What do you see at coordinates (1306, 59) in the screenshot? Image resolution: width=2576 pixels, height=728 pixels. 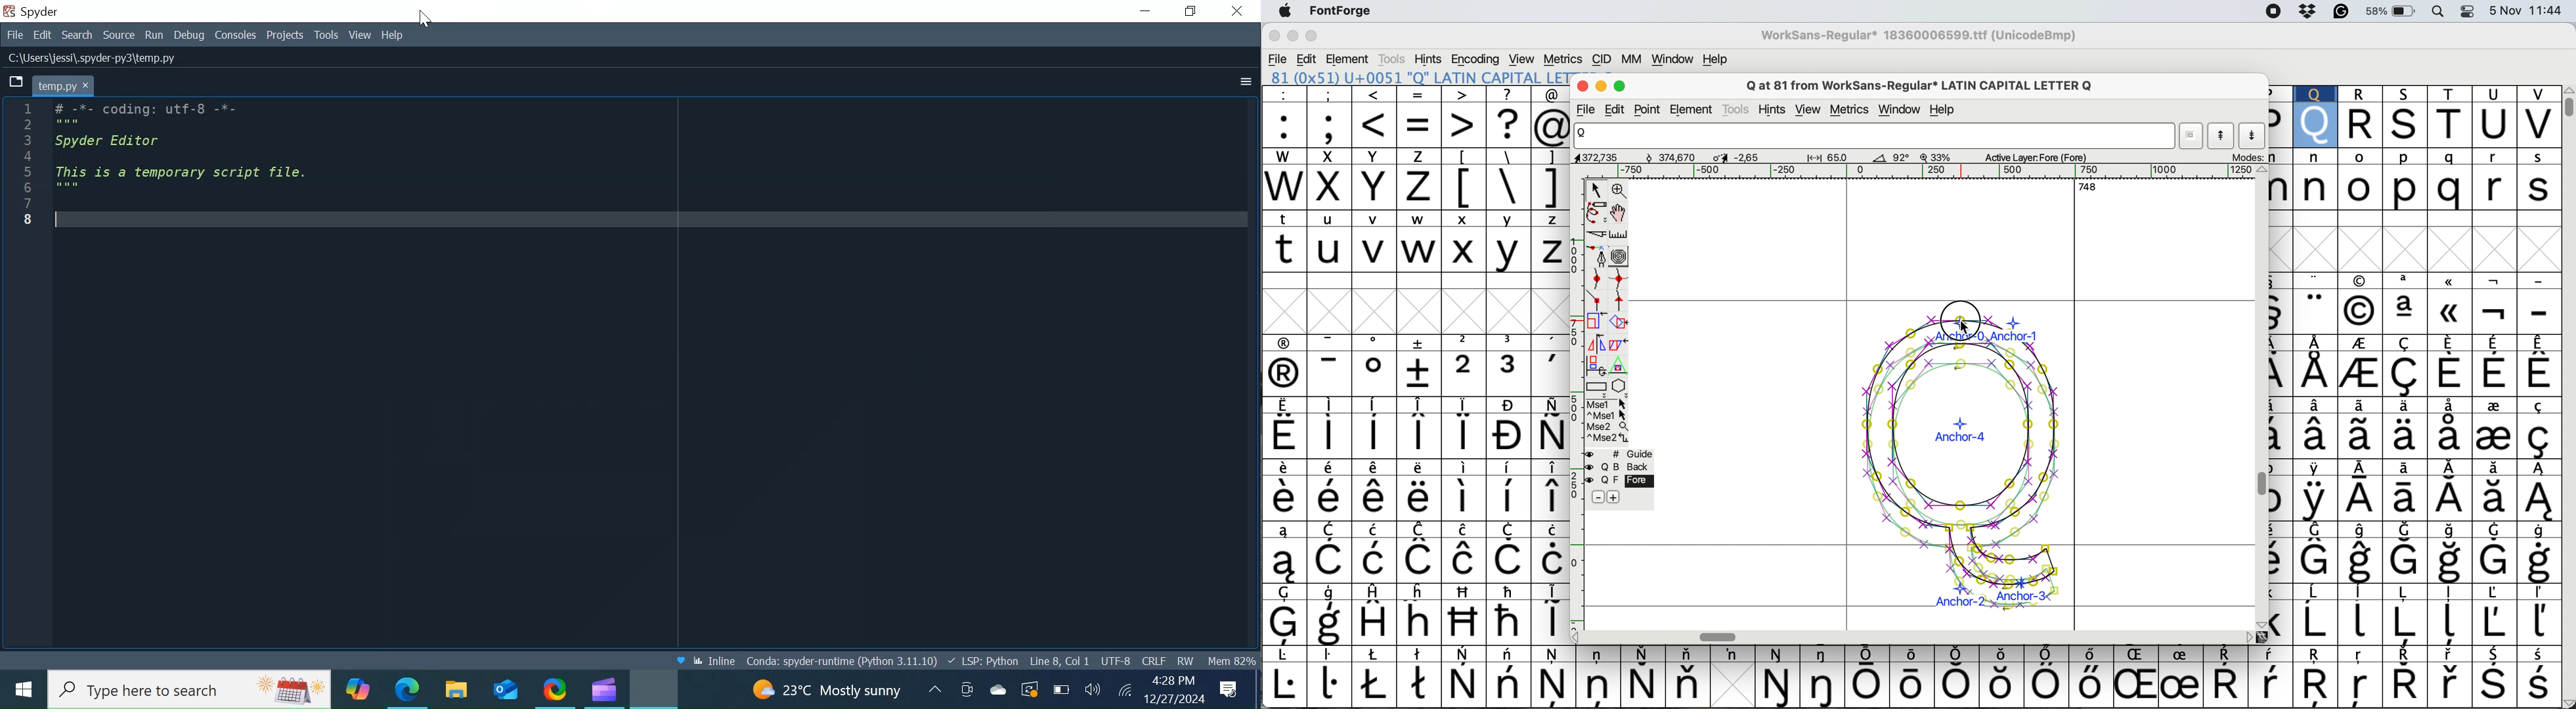 I see `edit` at bounding box center [1306, 59].